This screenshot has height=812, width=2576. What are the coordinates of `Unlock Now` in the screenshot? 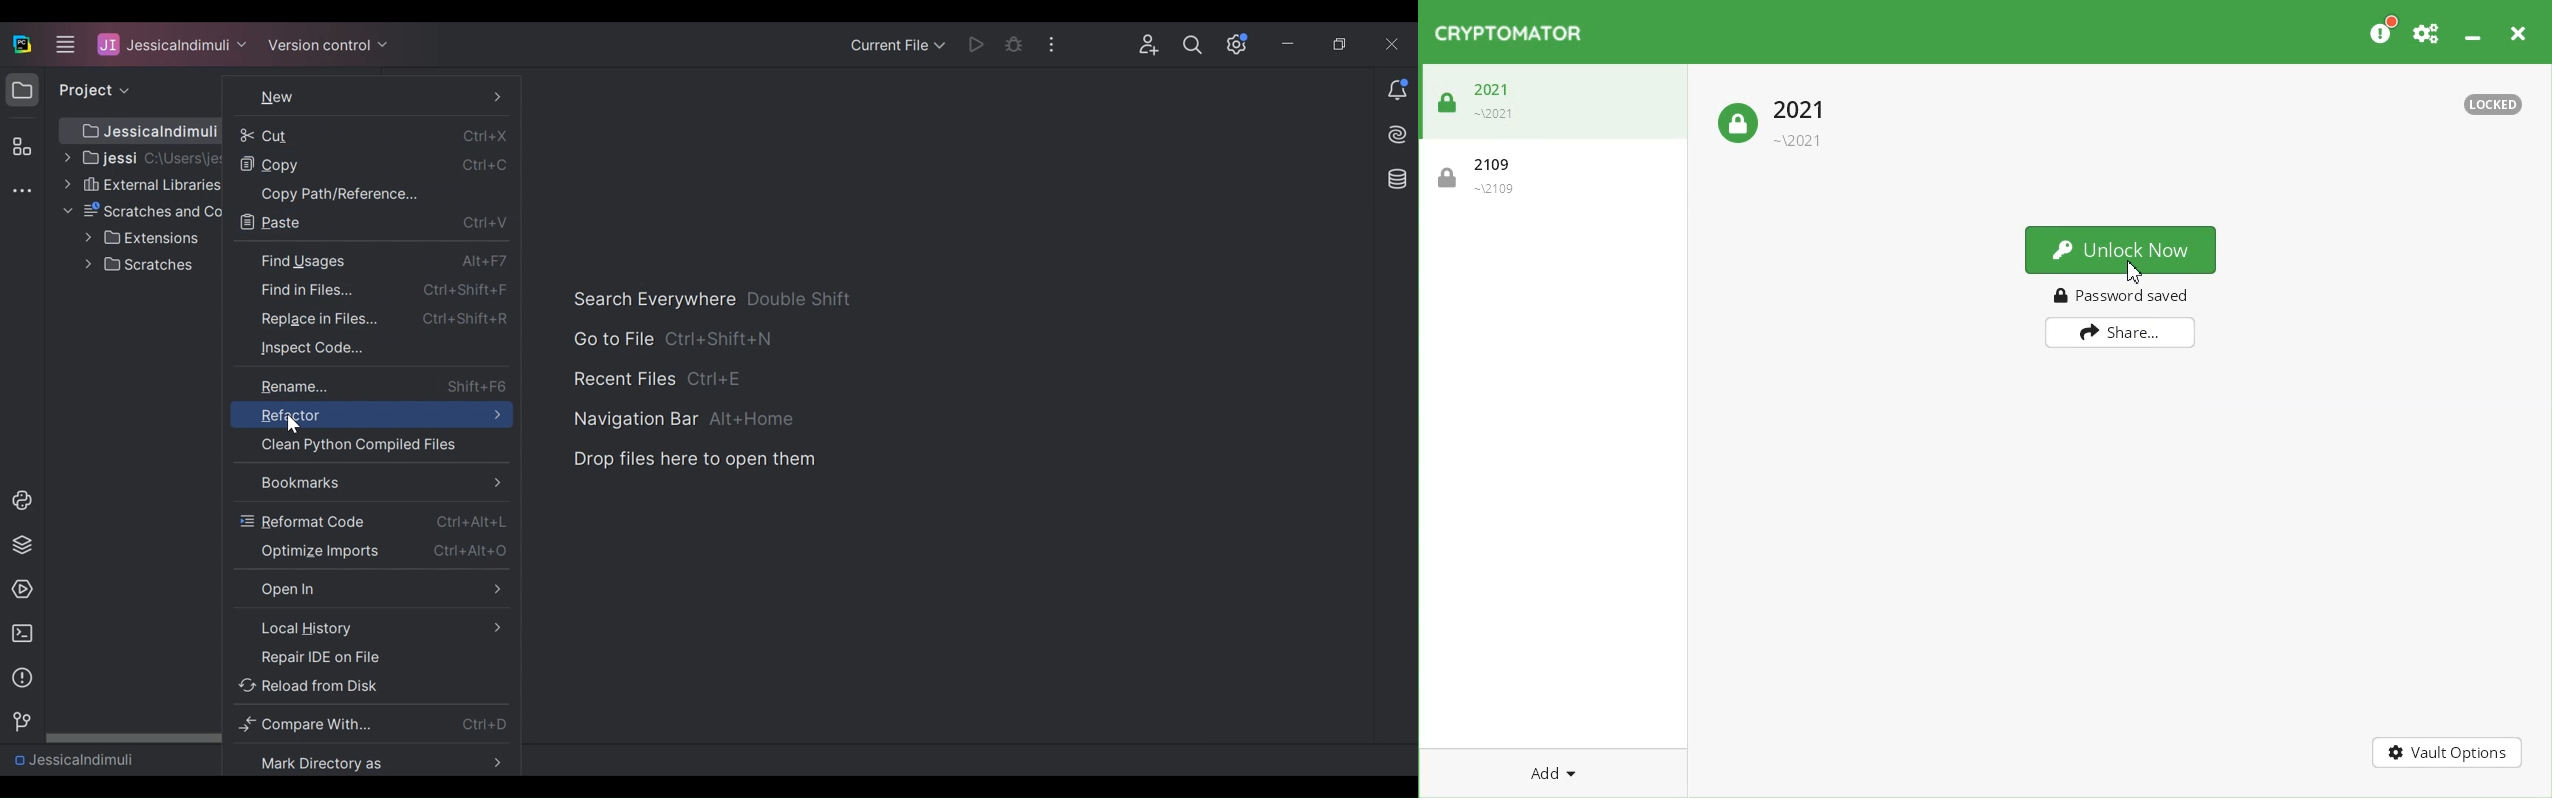 It's located at (2120, 248).